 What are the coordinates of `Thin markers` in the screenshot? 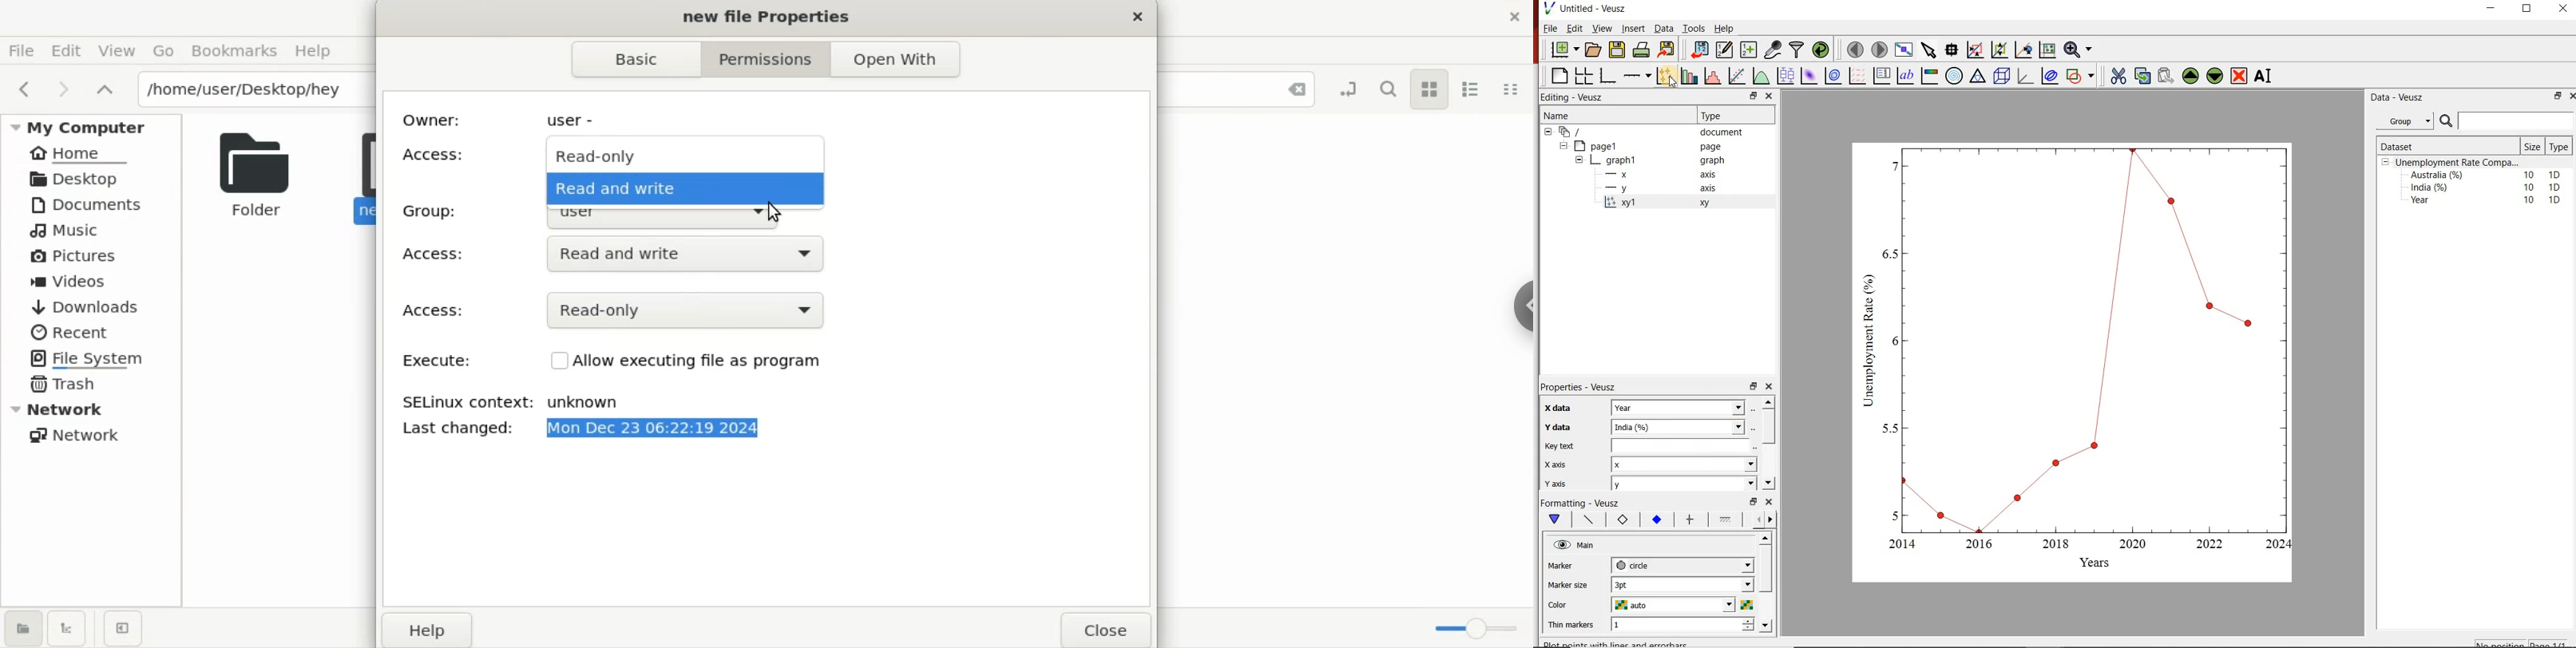 It's located at (1572, 626).